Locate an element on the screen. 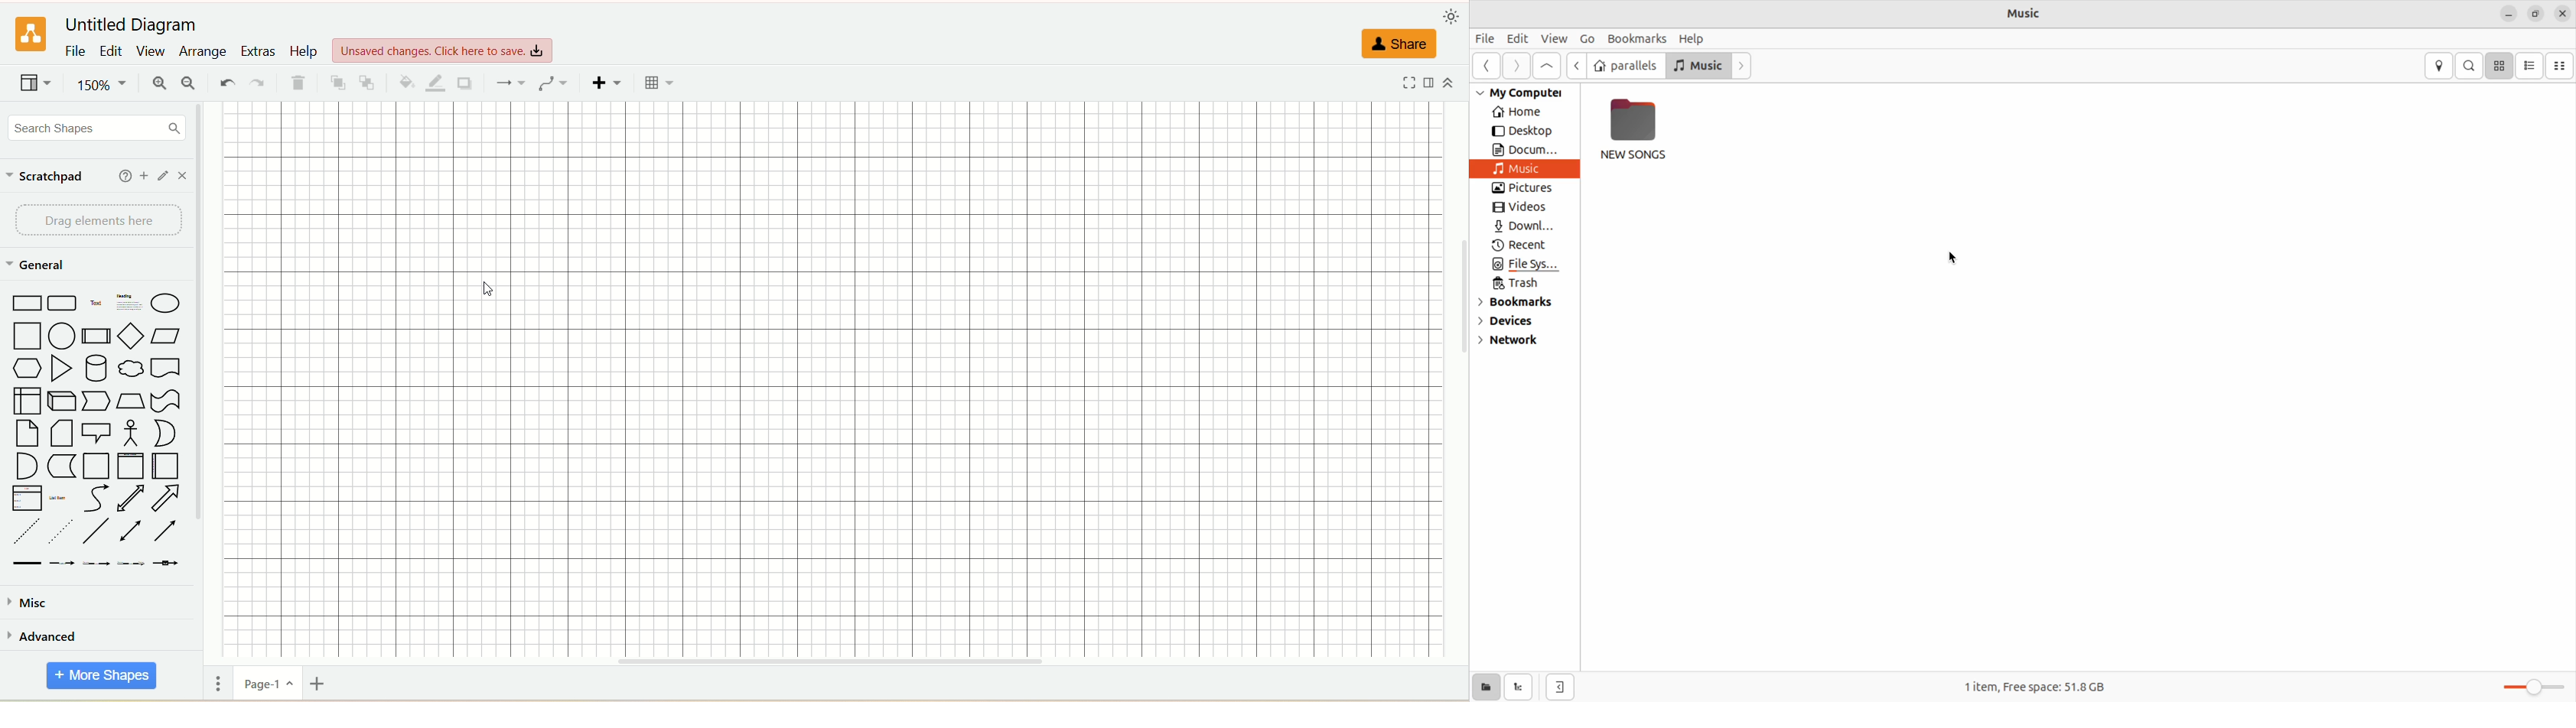 The height and width of the screenshot is (728, 2576). general is located at coordinates (47, 267).